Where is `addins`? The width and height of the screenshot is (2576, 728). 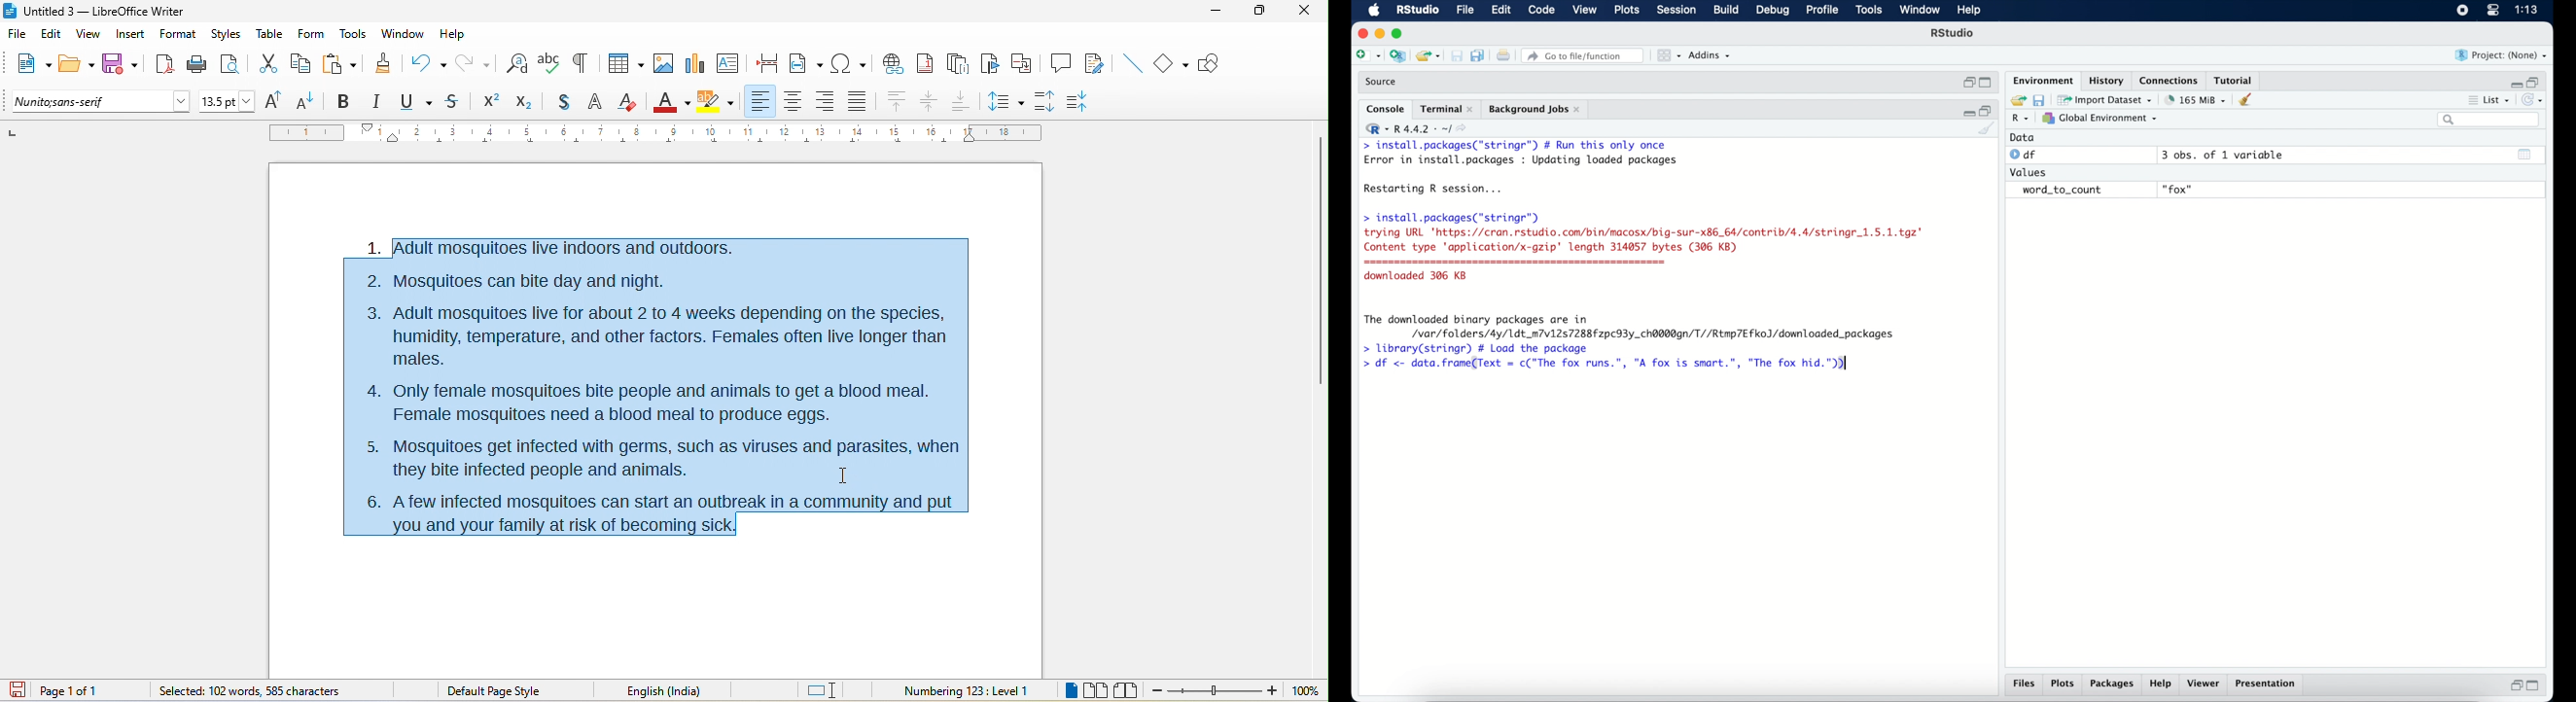
addins is located at coordinates (1710, 55).